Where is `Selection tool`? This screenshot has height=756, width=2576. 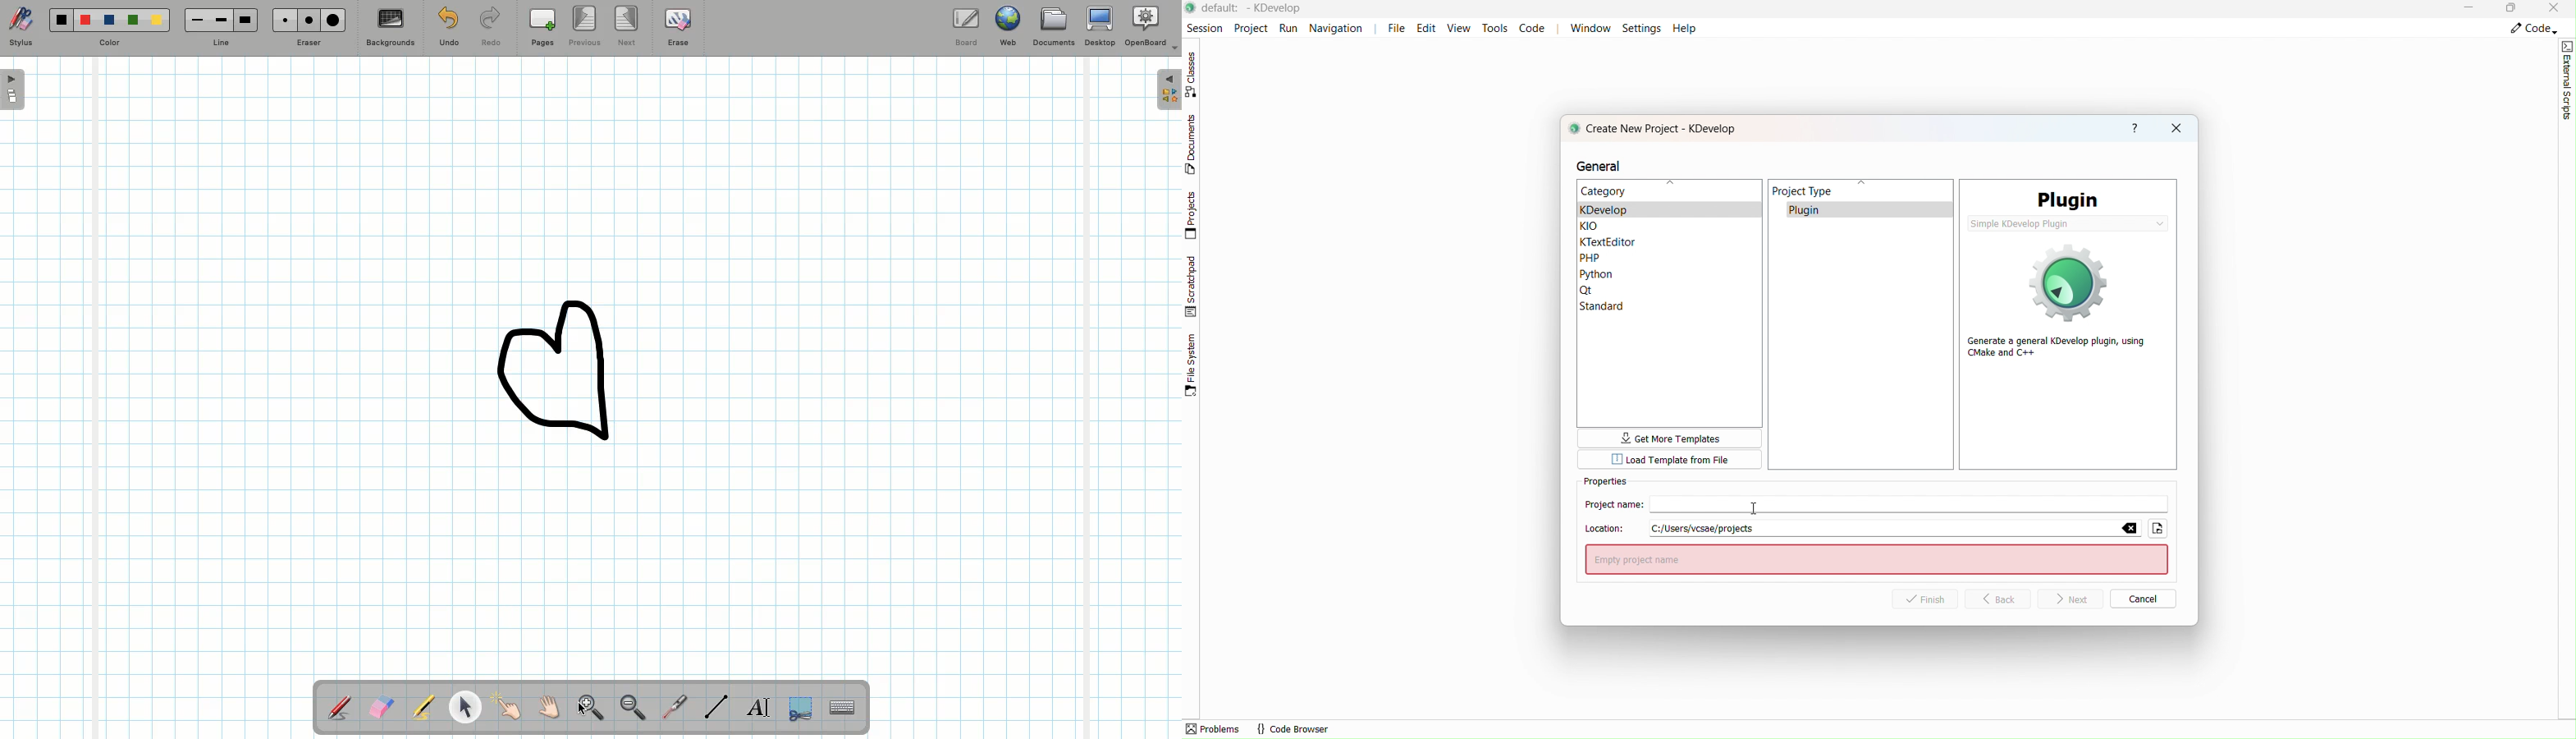
Selection tool is located at coordinates (797, 709).